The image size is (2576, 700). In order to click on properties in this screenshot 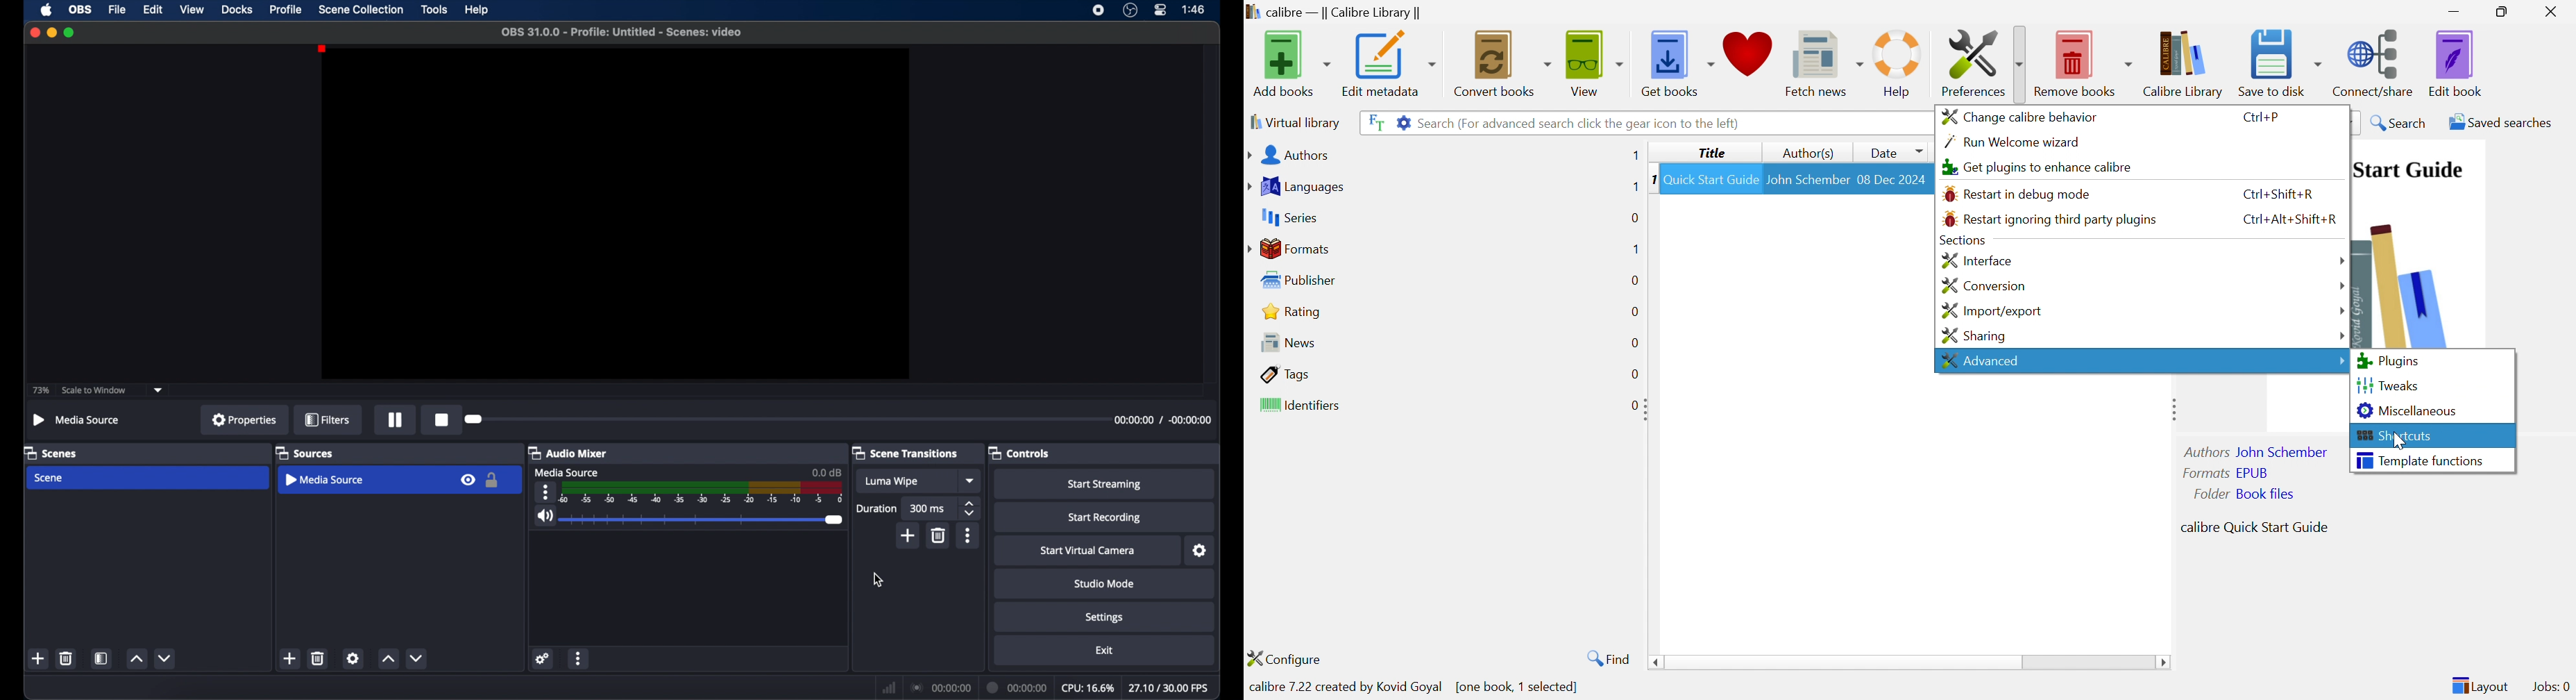, I will do `click(245, 419)`.